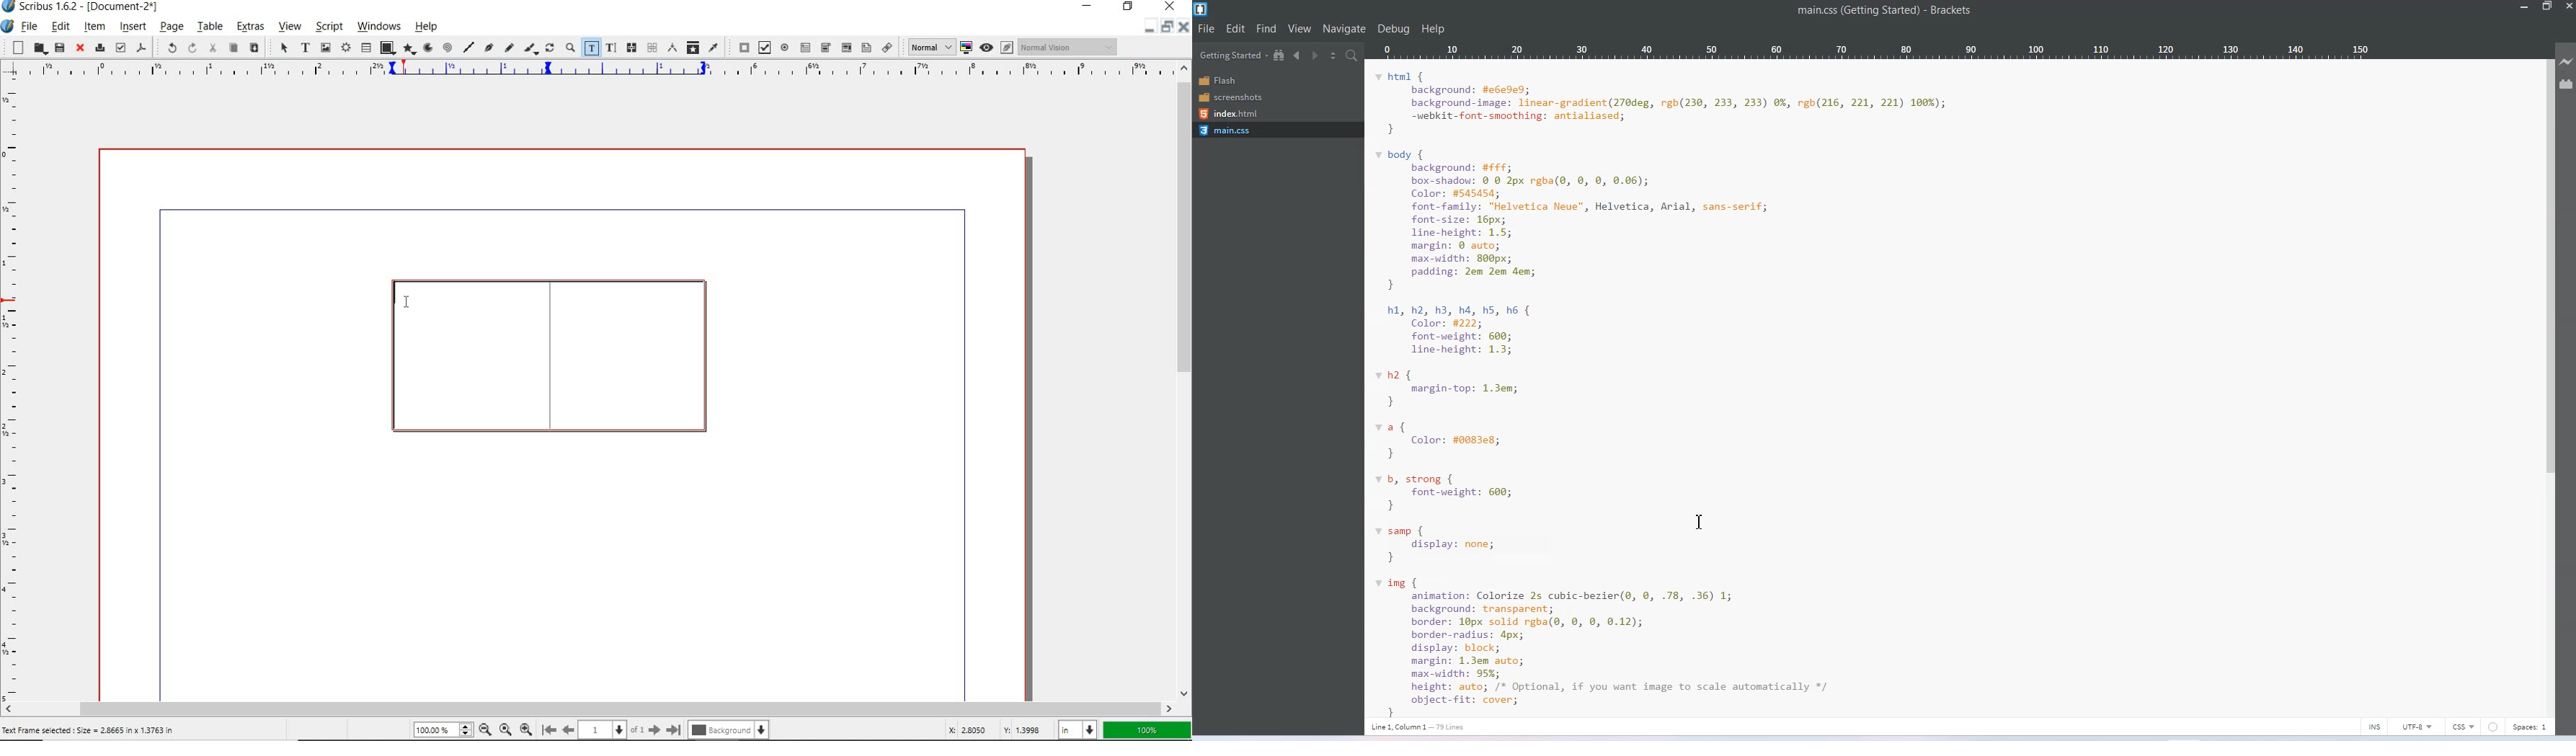 This screenshot has height=756, width=2576. Describe the element at coordinates (1414, 726) in the screenshot. I see `line 1, column 1- 79 lines` at that location.